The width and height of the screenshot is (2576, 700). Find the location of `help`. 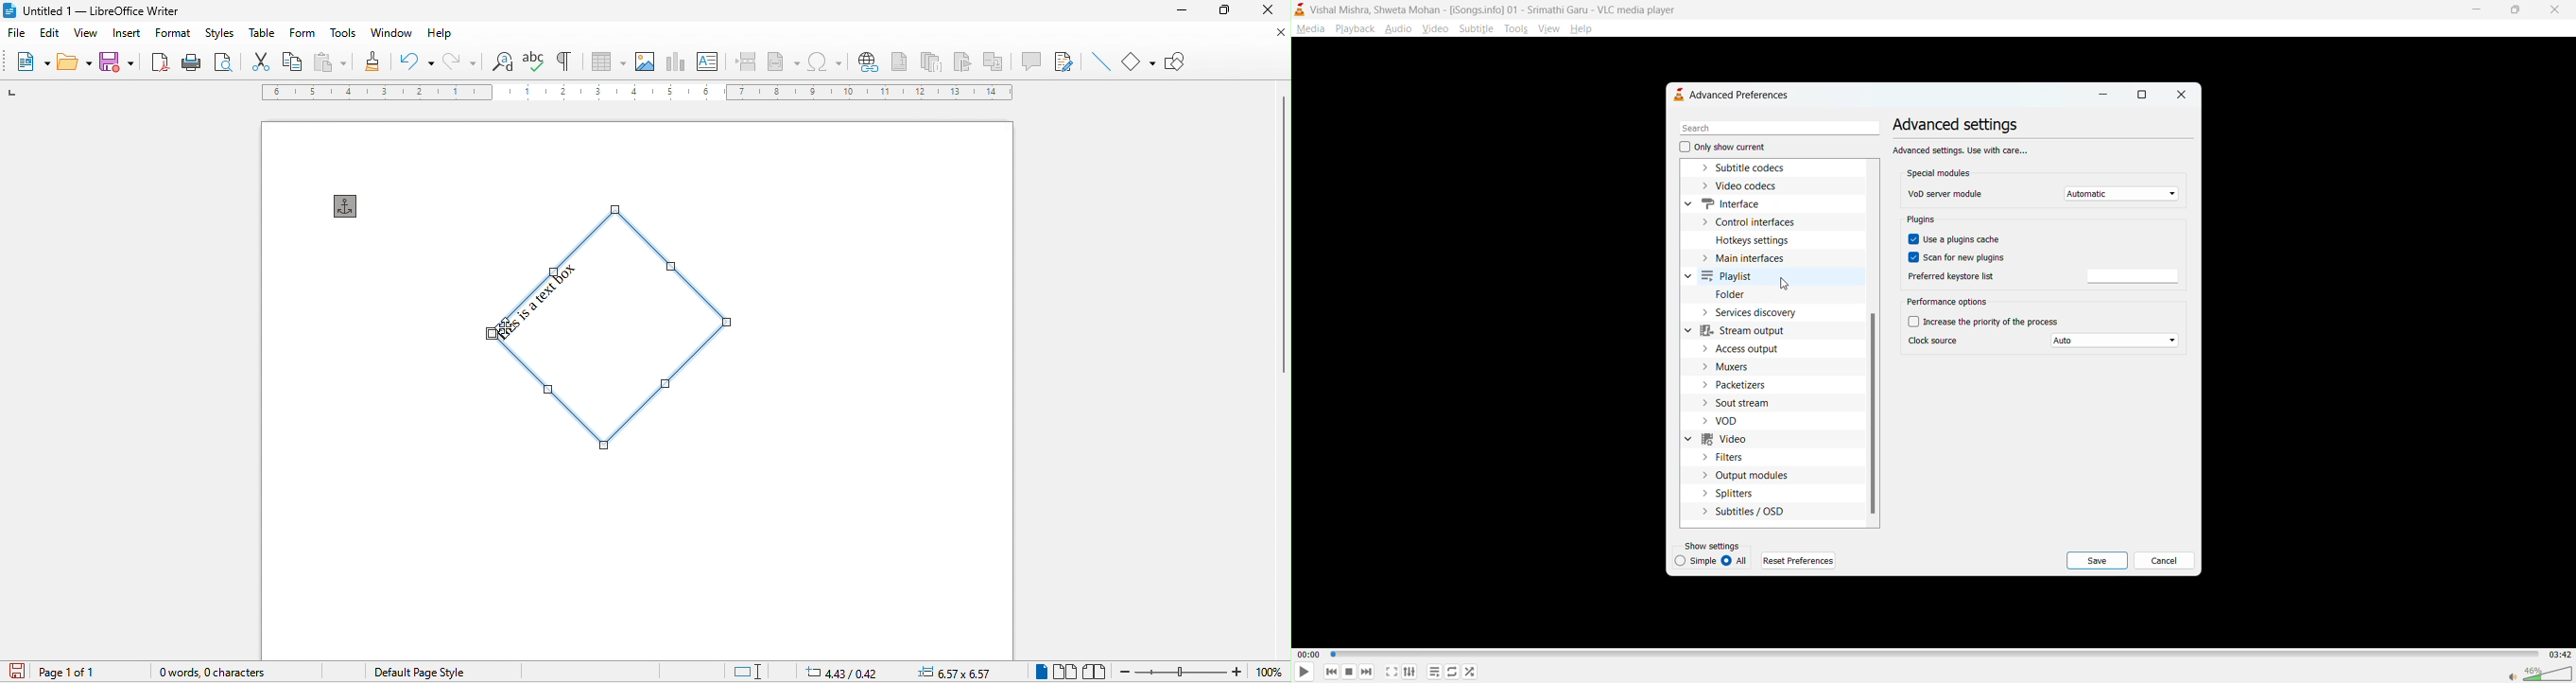

help is located at coordinates (438, 34).